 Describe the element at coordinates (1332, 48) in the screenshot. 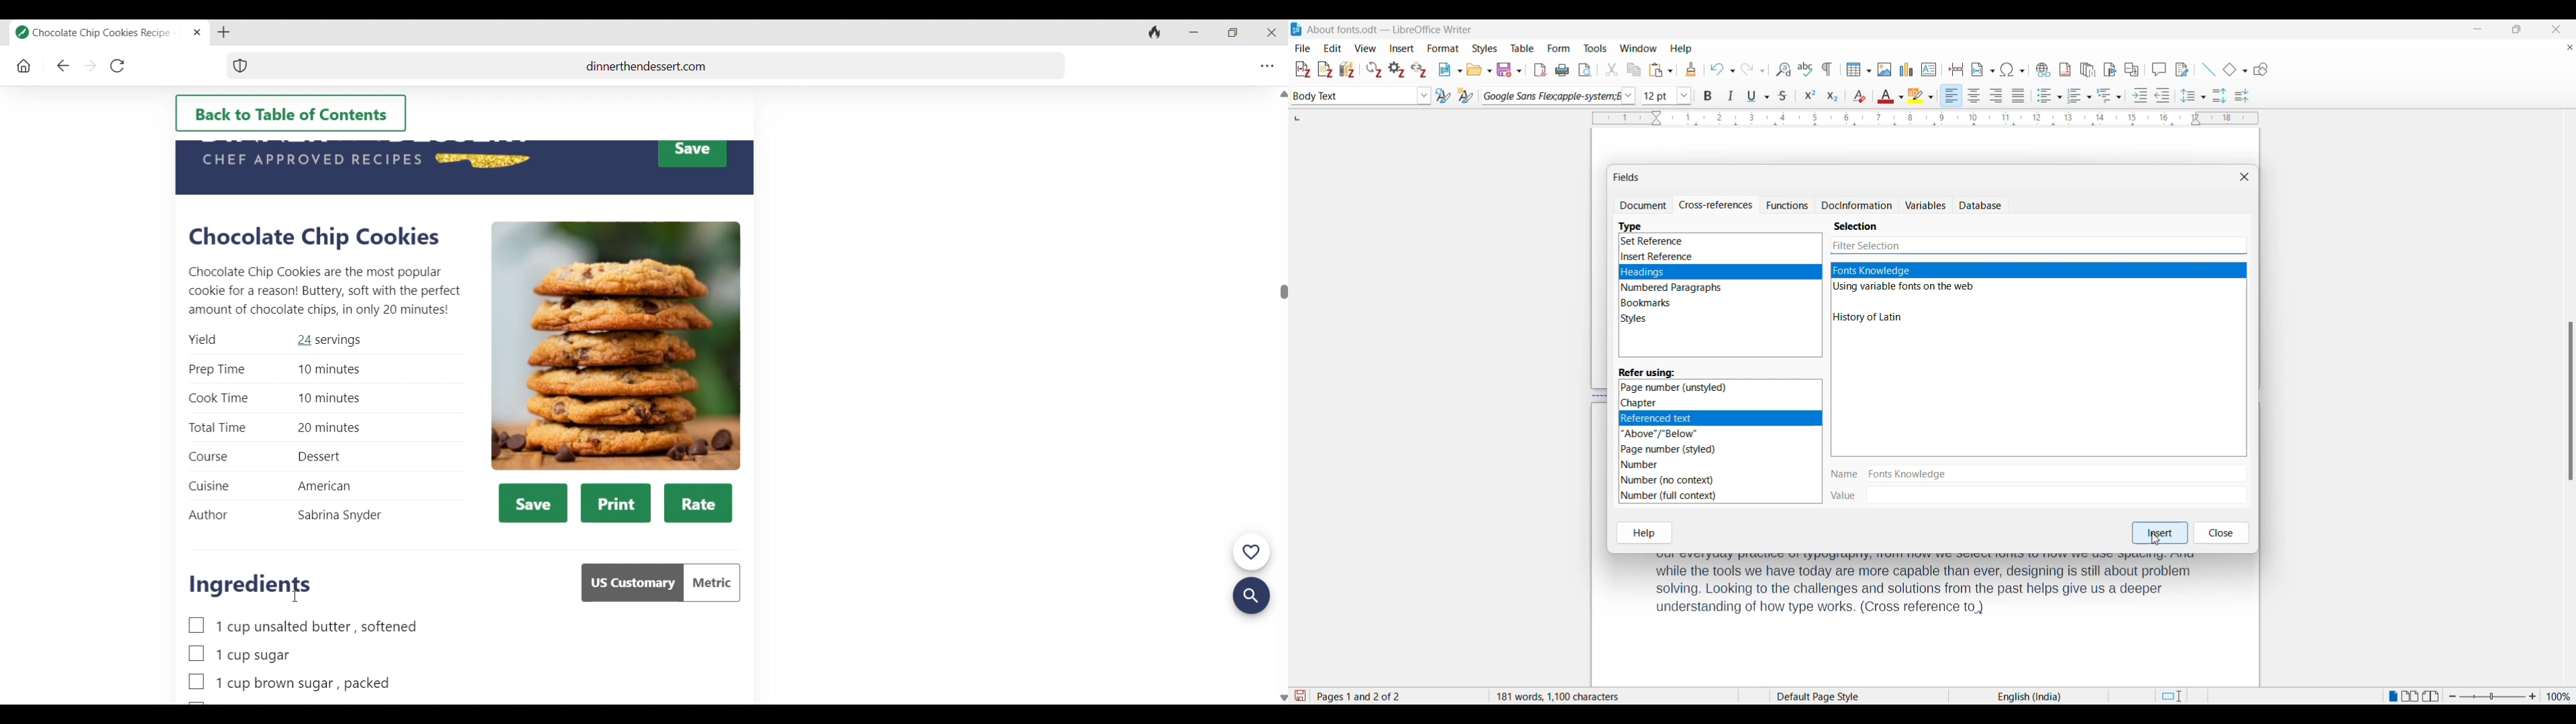

I see `Edit menu` at that location.